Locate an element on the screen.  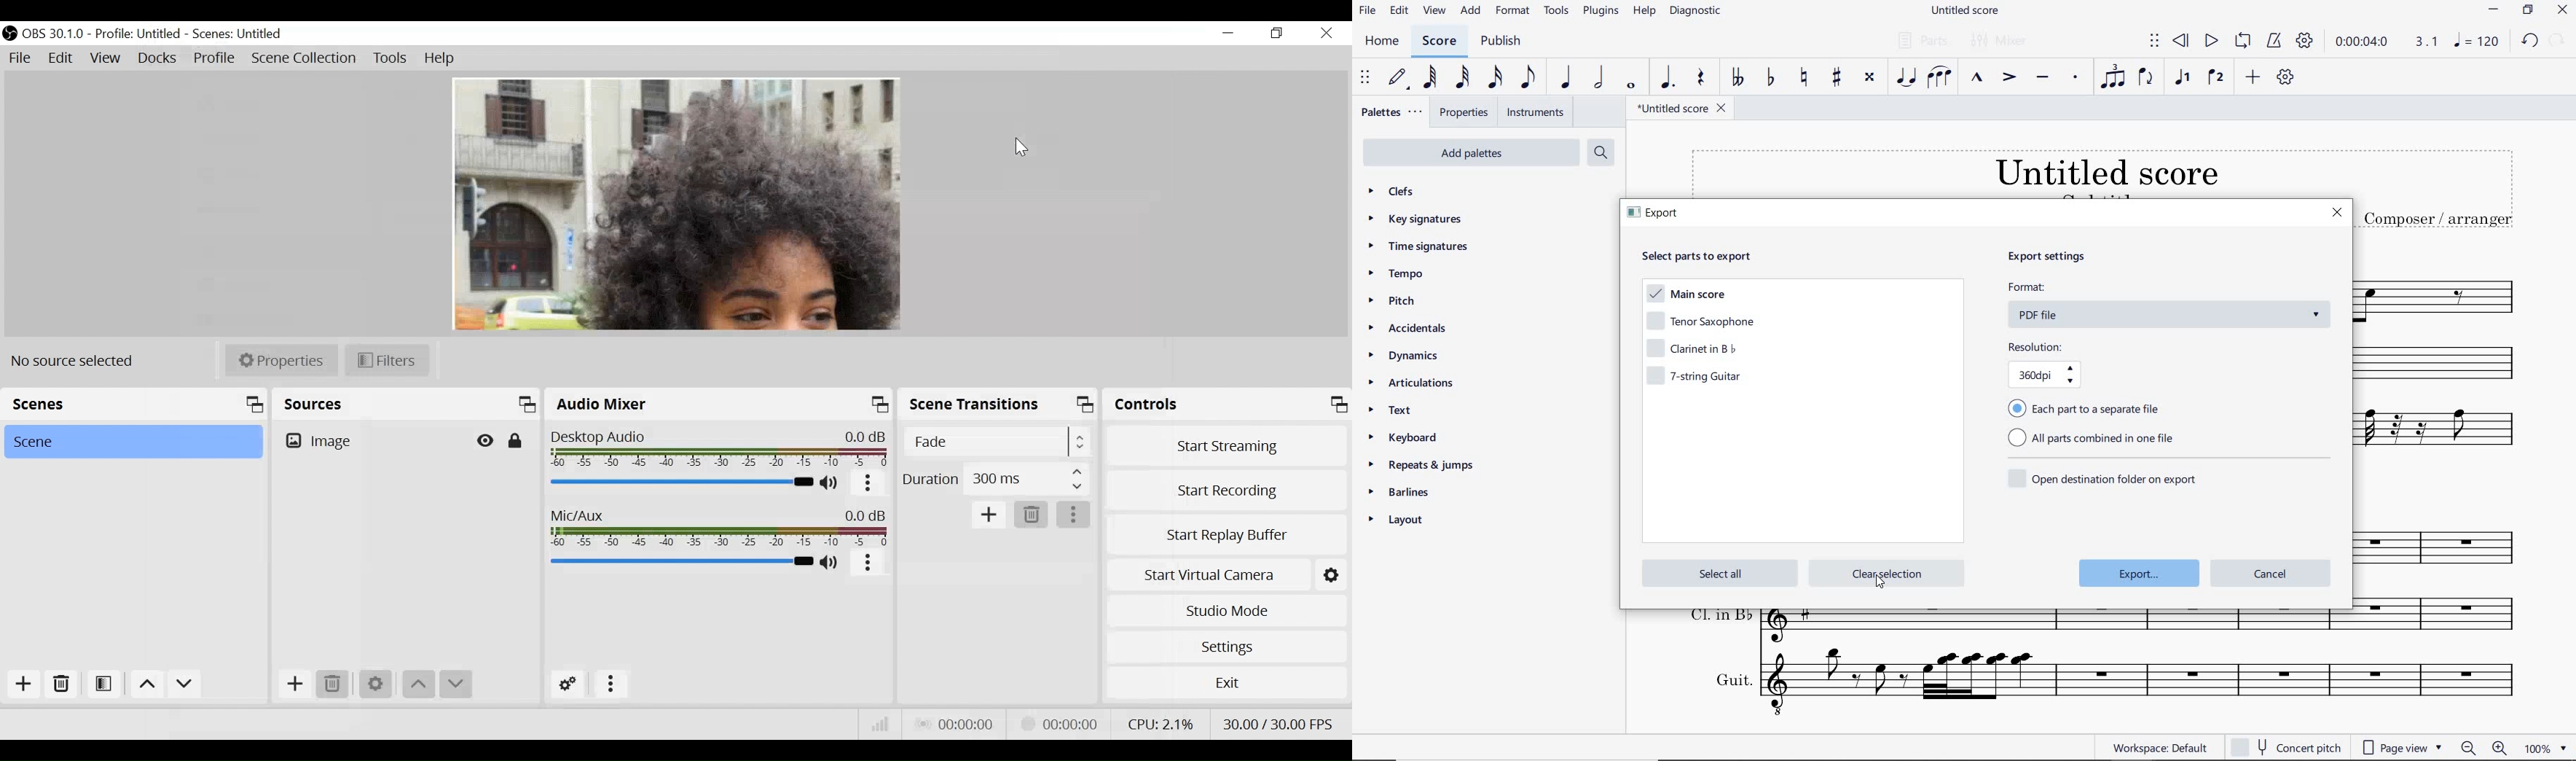
Delete is located at coordinates (61, 686).